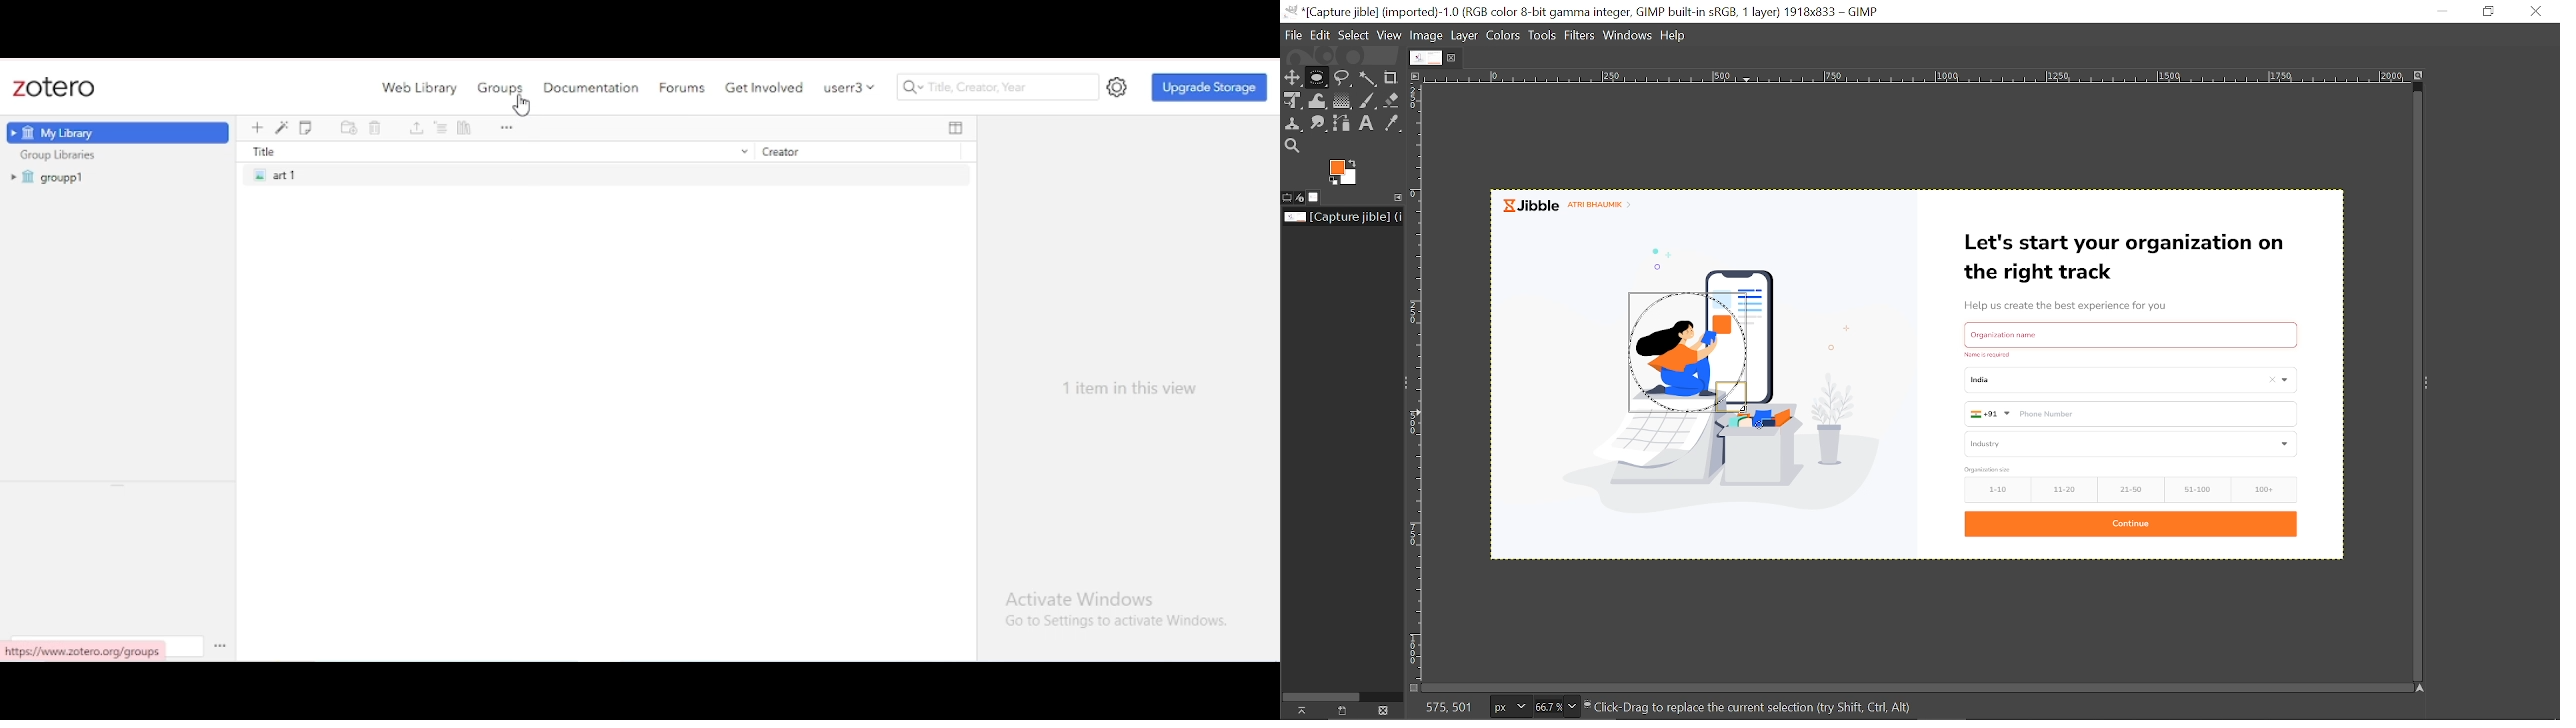  Describe the element at coordinates (1118, 88) in the screenshot. I see `settings` at that location.